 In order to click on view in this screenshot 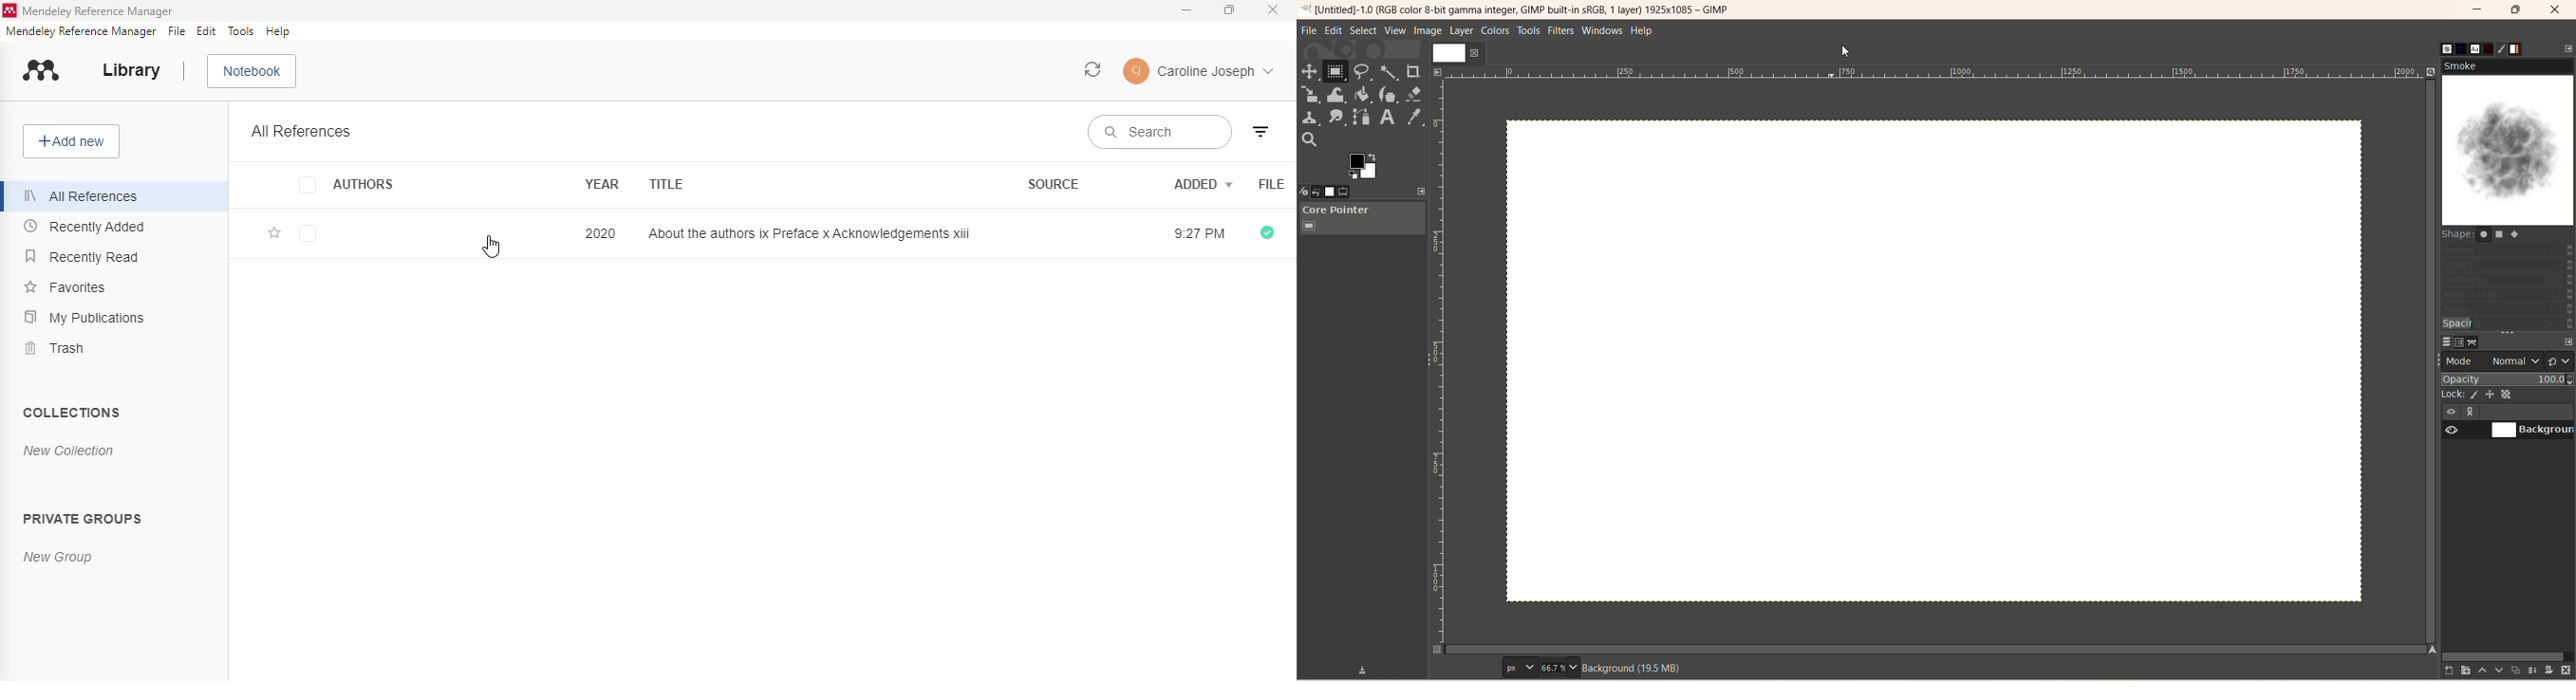, I will do `click(1436, 73)`.